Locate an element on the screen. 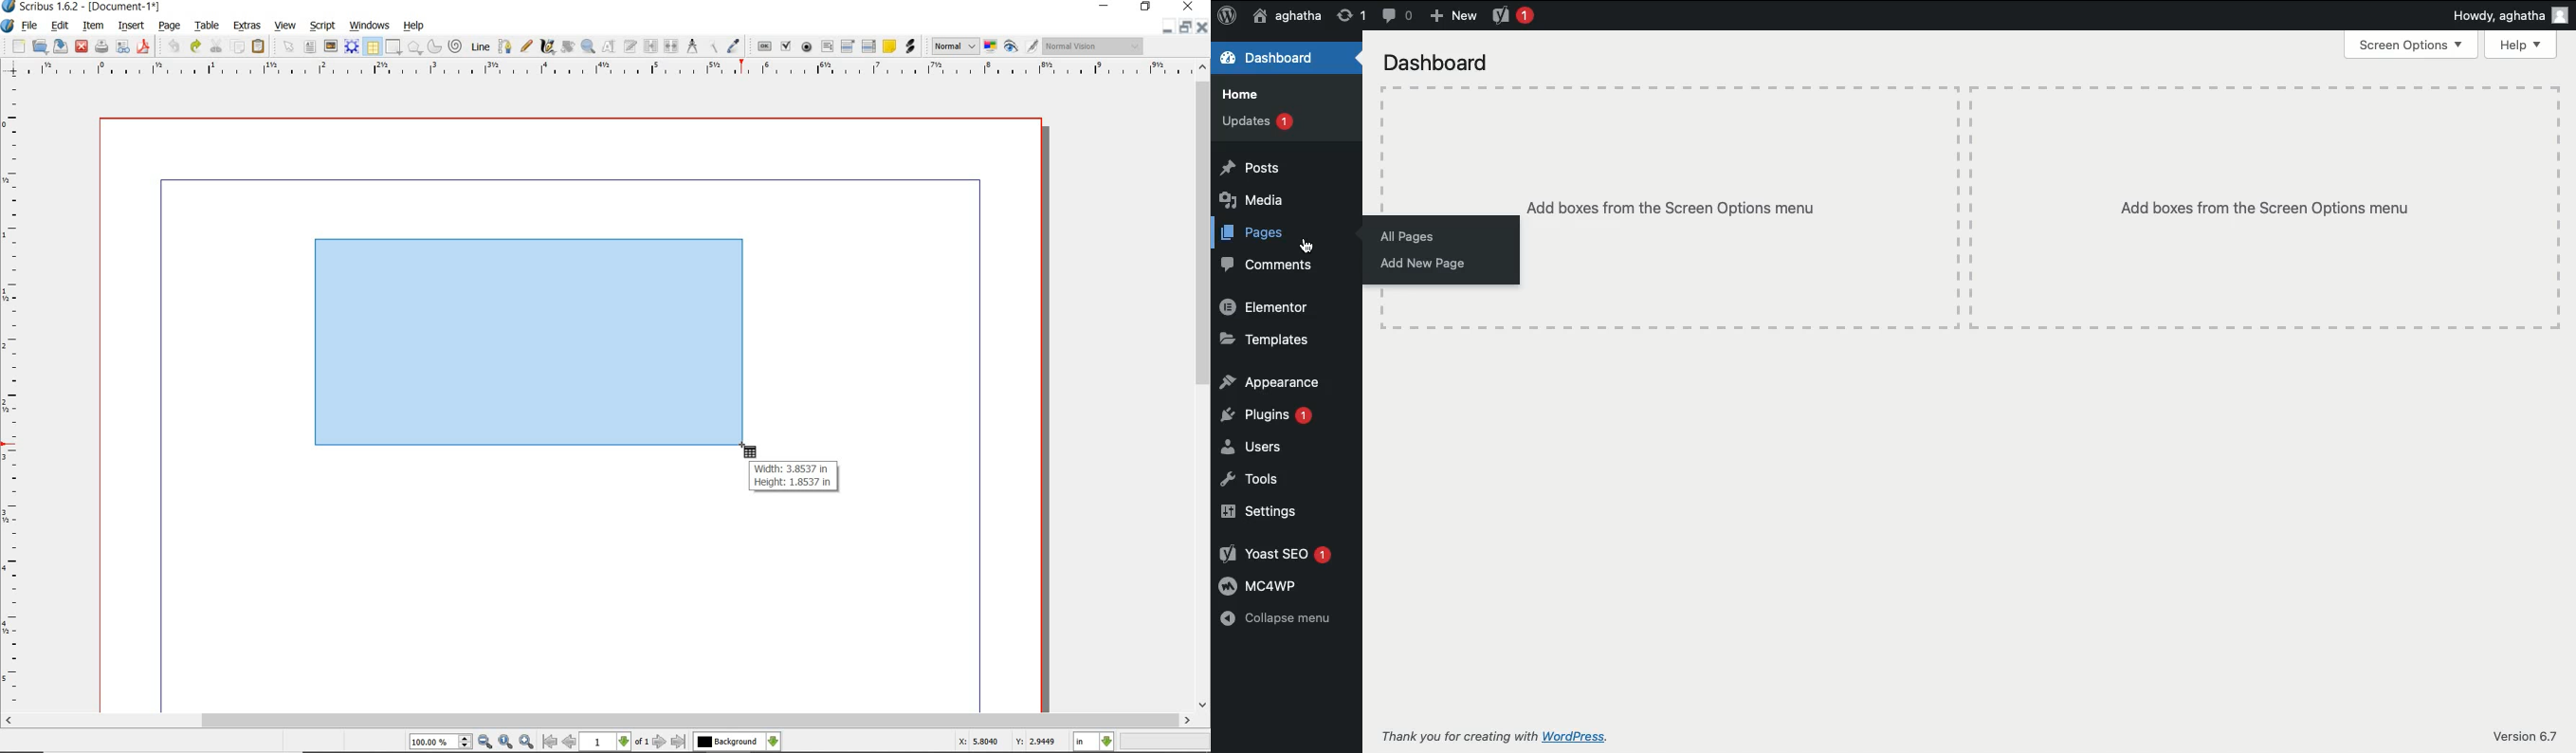 This screenshot has width=2576, height=756. pdf radio box is located at coordinates (808, 48).